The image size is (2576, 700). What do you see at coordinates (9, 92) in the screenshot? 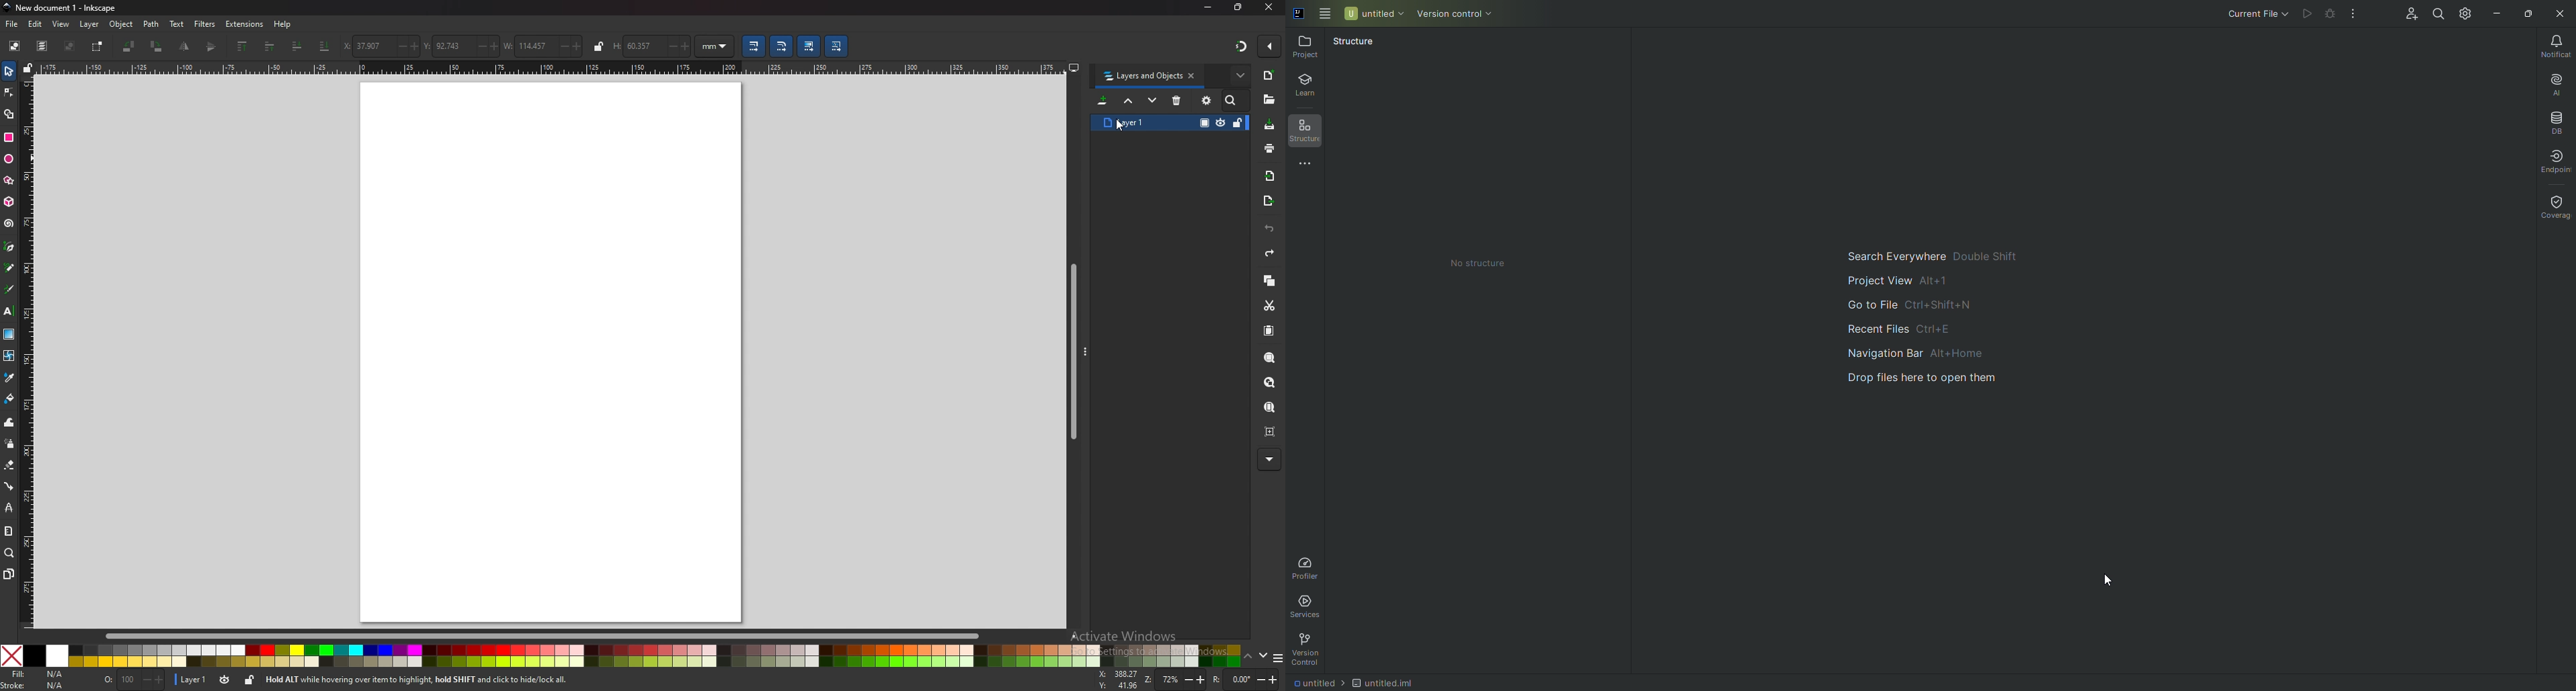
I see `node` at bounding box center [9, 92].